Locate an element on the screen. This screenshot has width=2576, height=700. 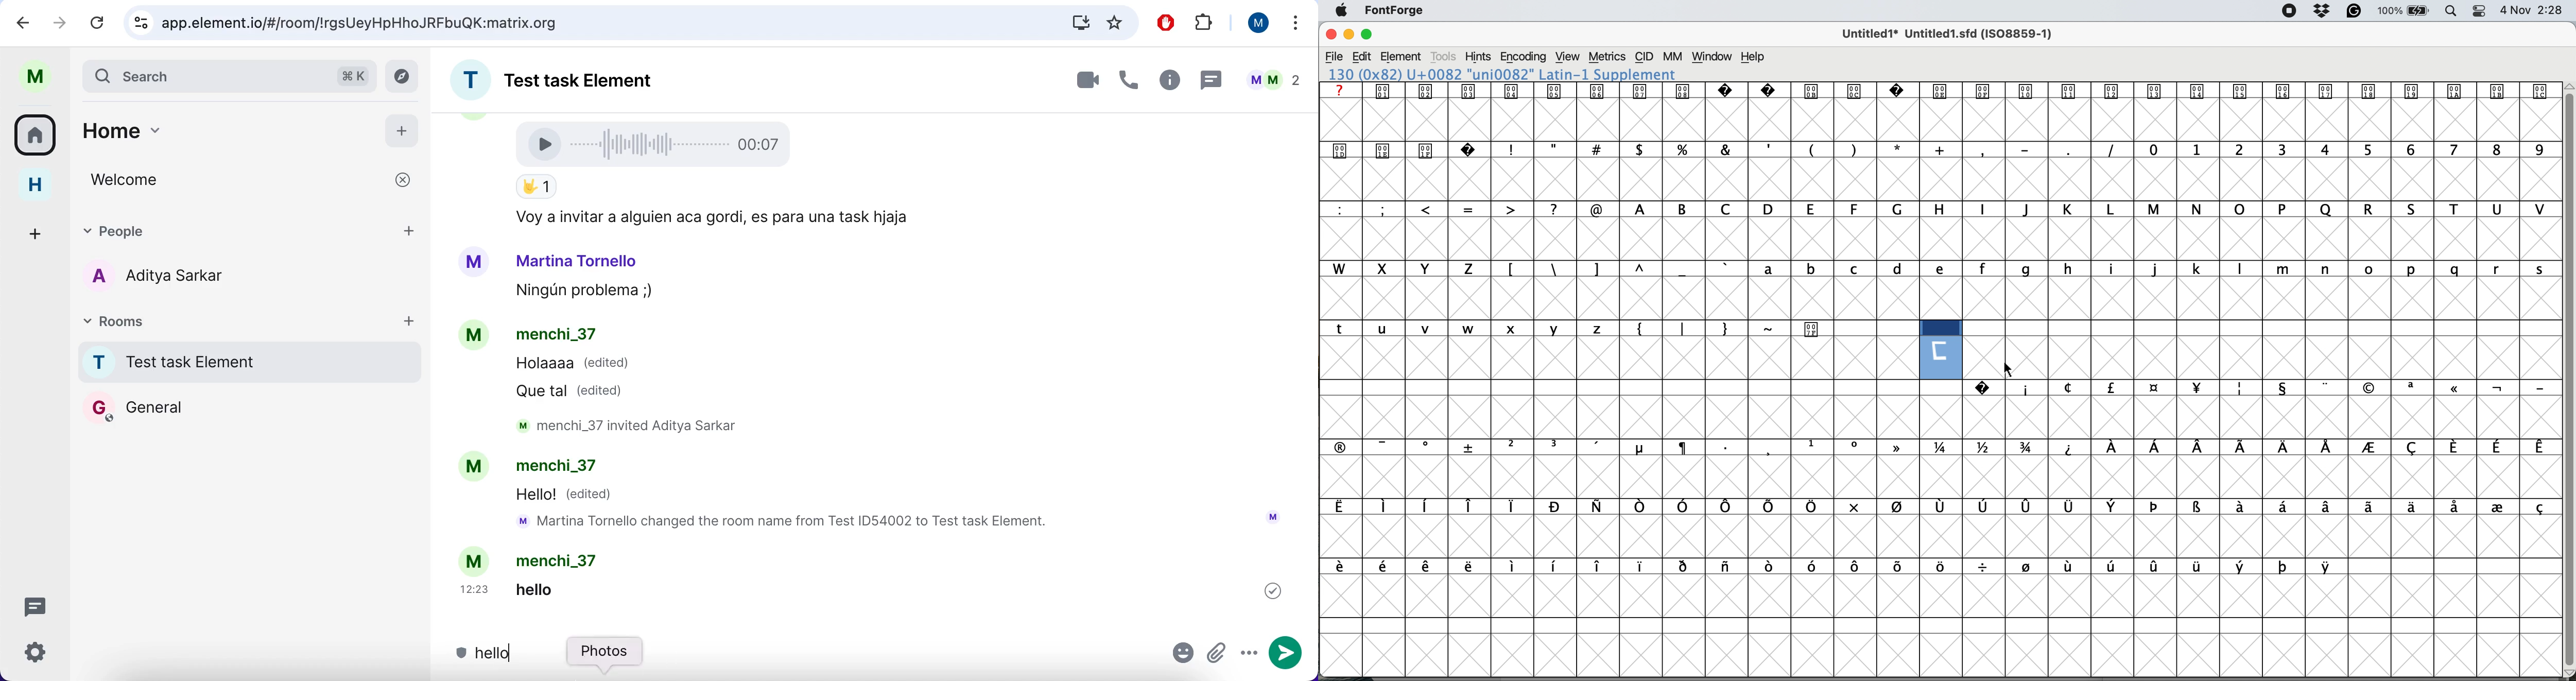
cursor is located at coordinates (2010, 370).